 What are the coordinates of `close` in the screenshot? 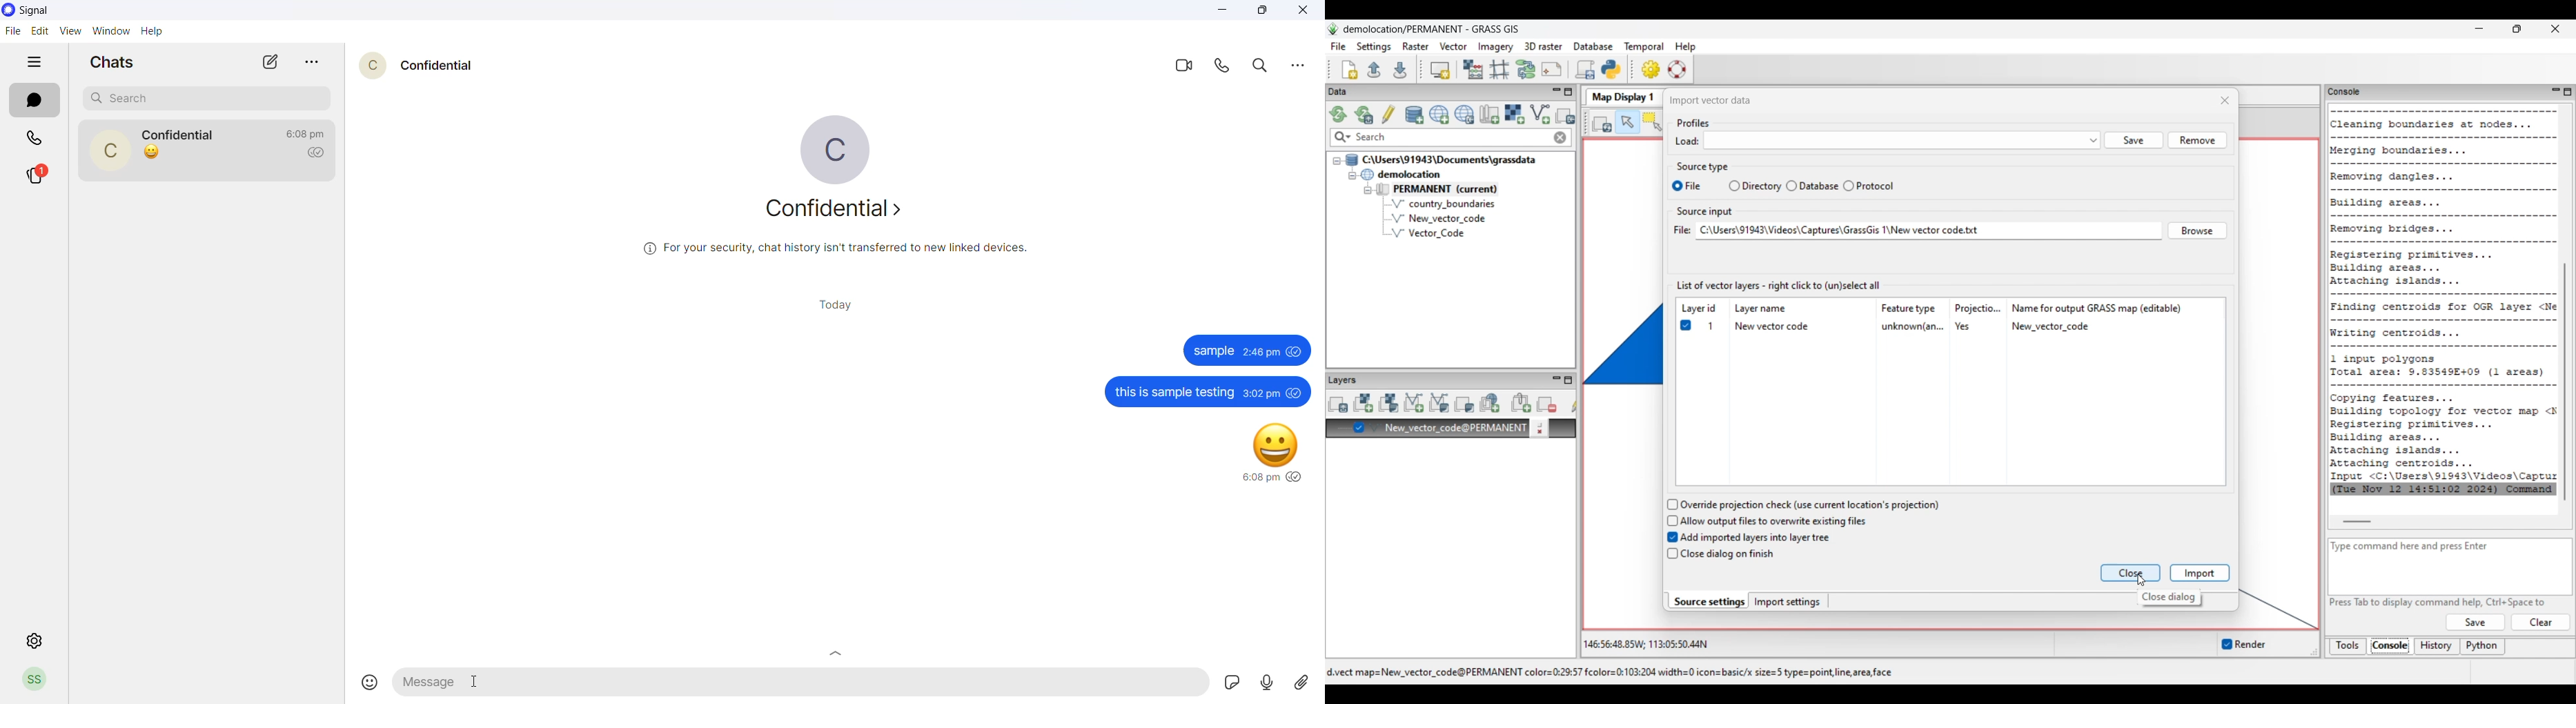 It's located at (1304, 12).